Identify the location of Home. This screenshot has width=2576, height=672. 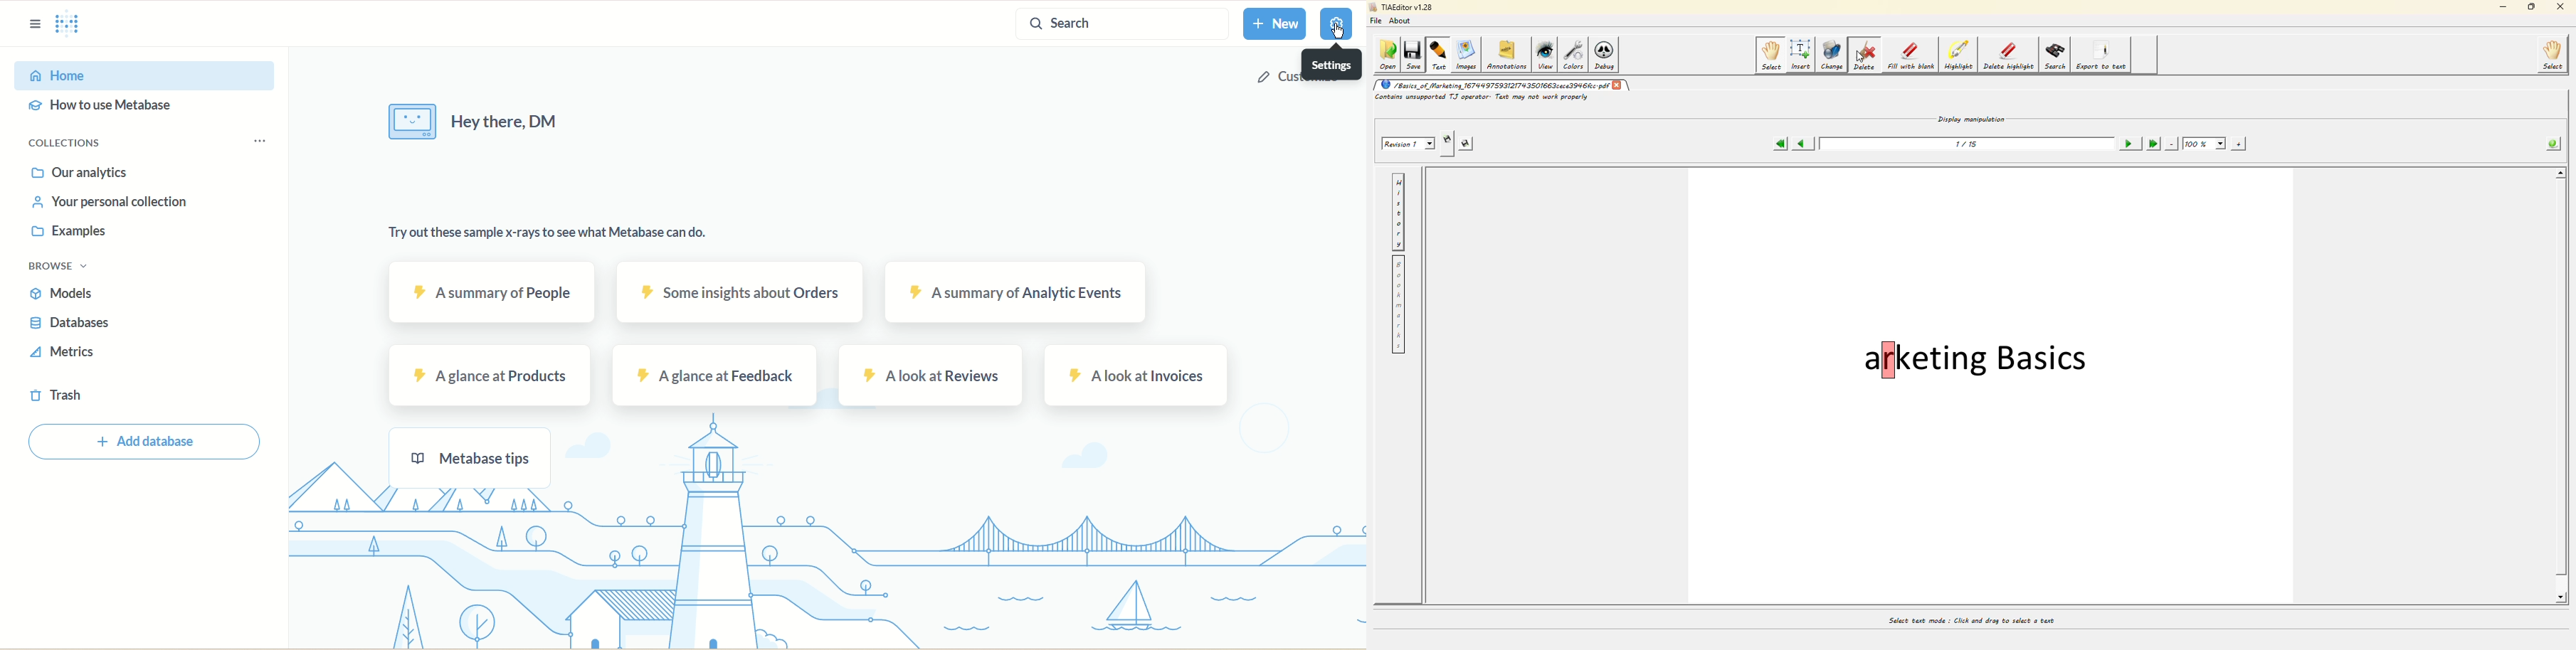
(126, 77).